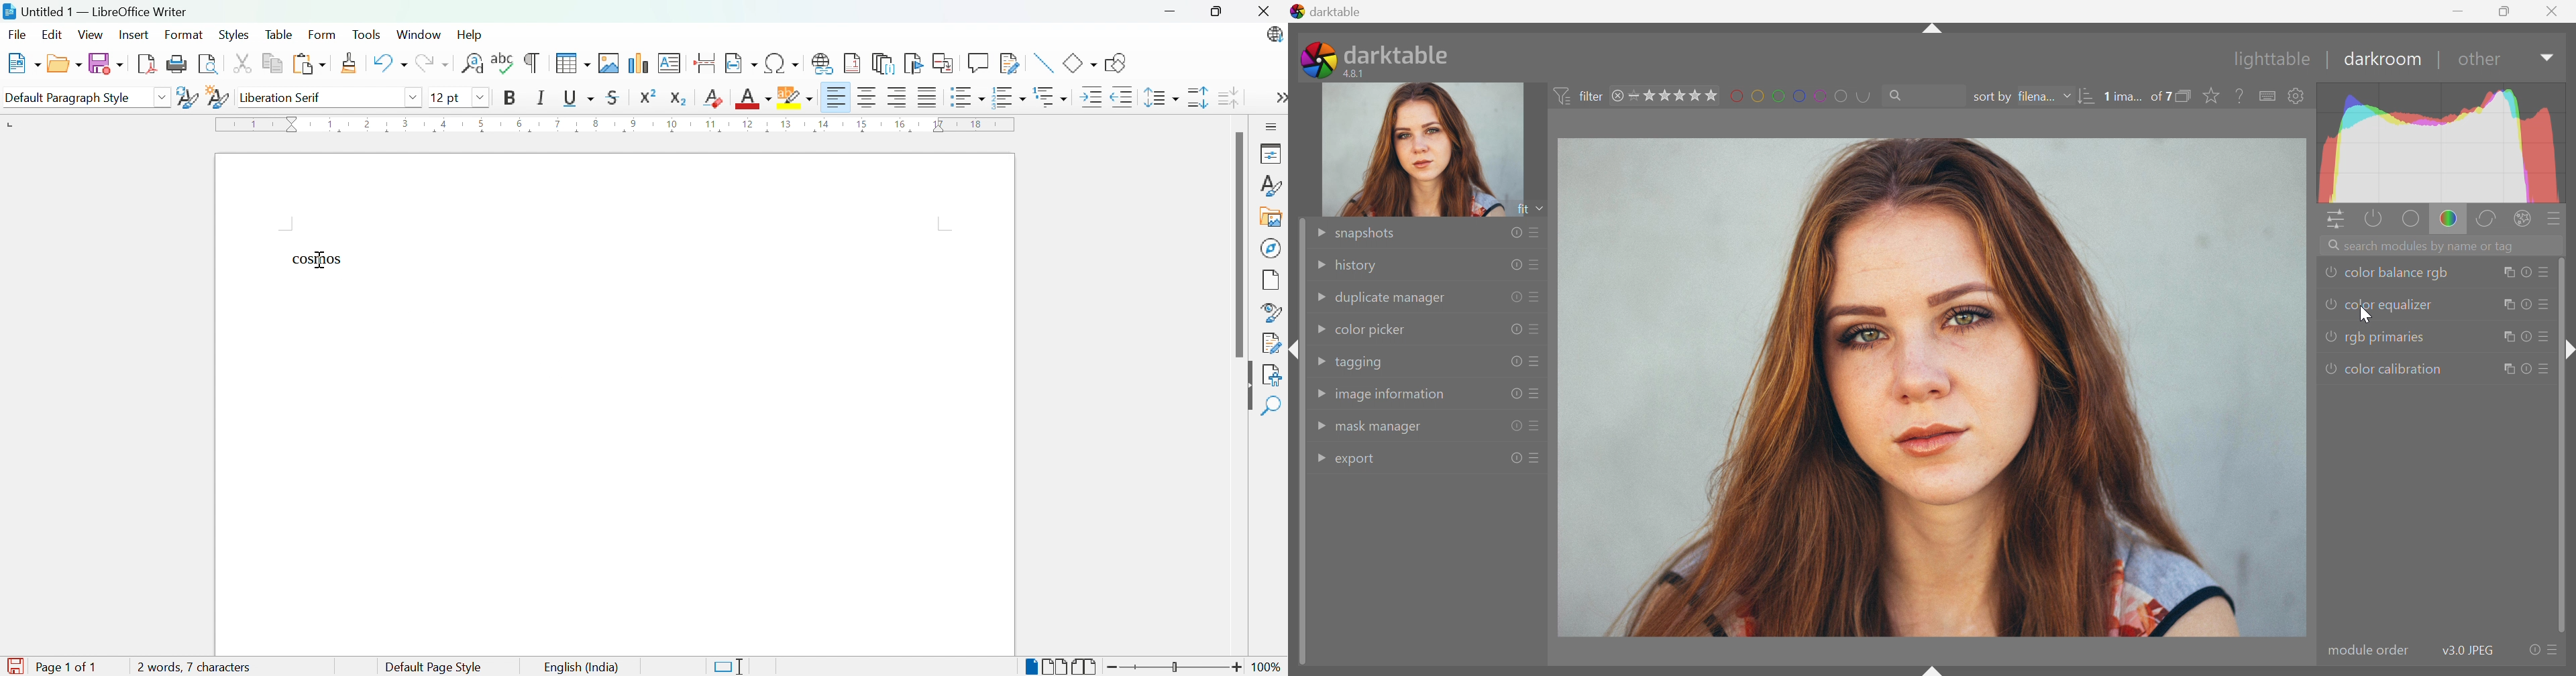  Describe the element at coordinates (1123, 98) in the screenshot. I see `Decrease indent` at that location.